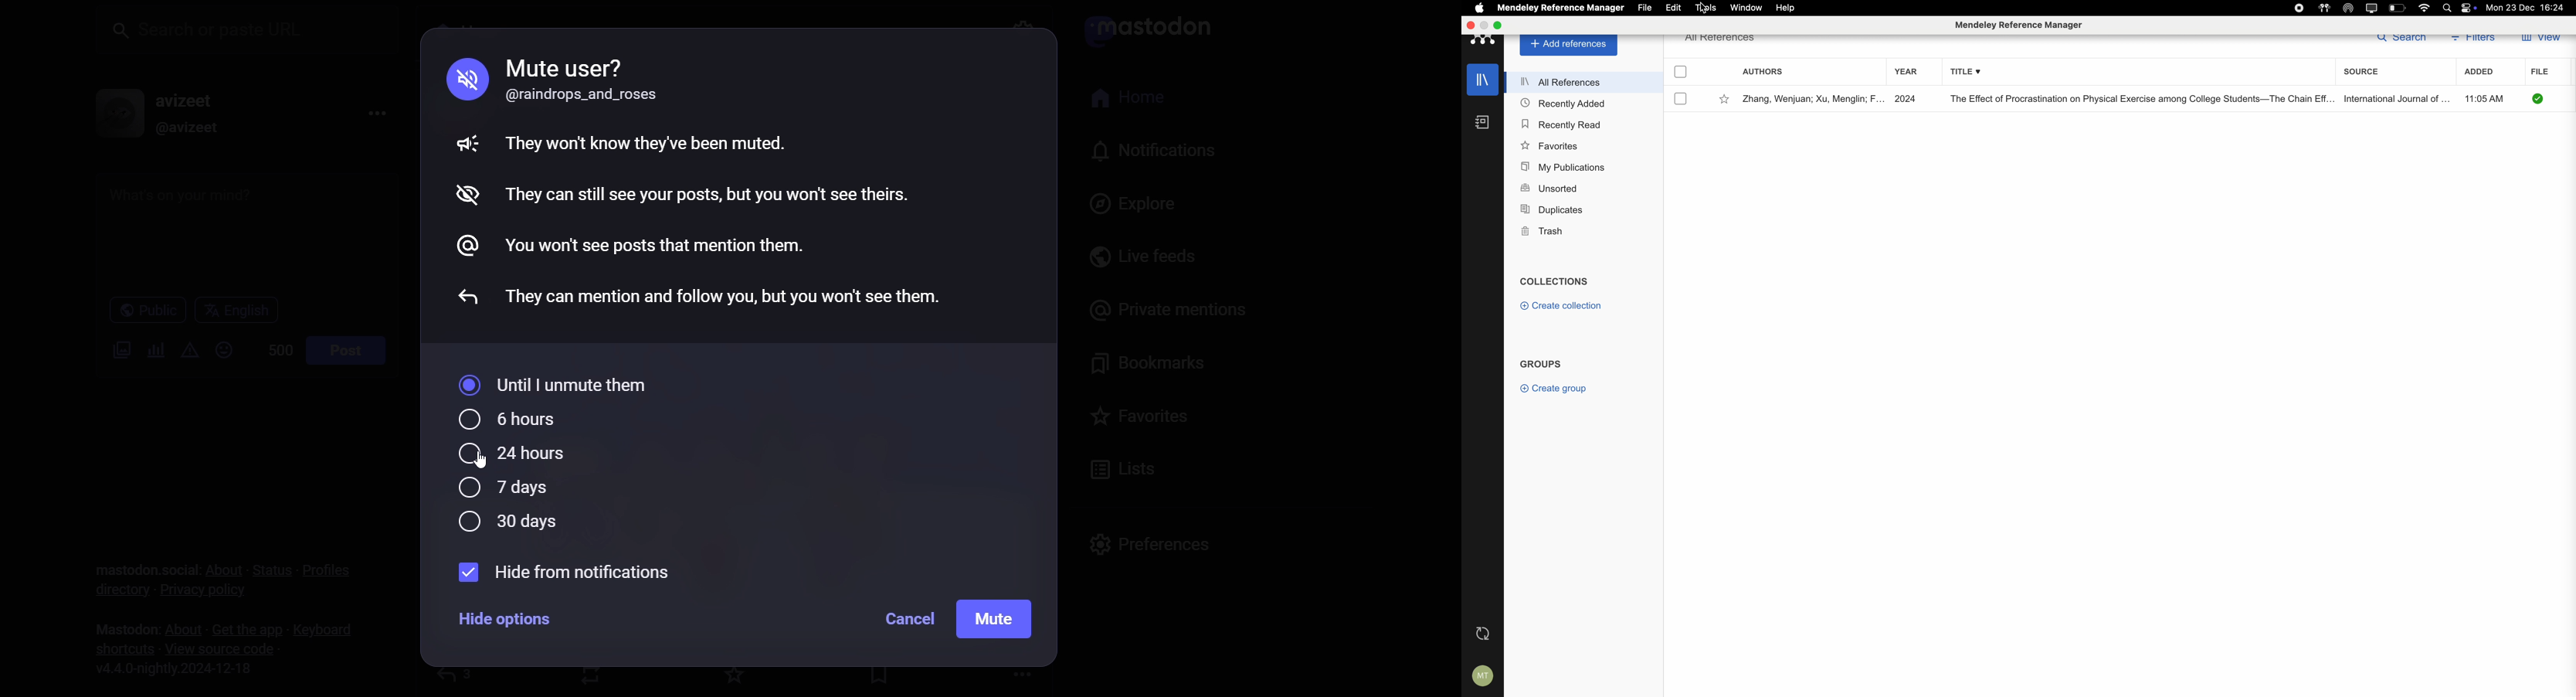  I want to click on recently read, so click(1561, 124).